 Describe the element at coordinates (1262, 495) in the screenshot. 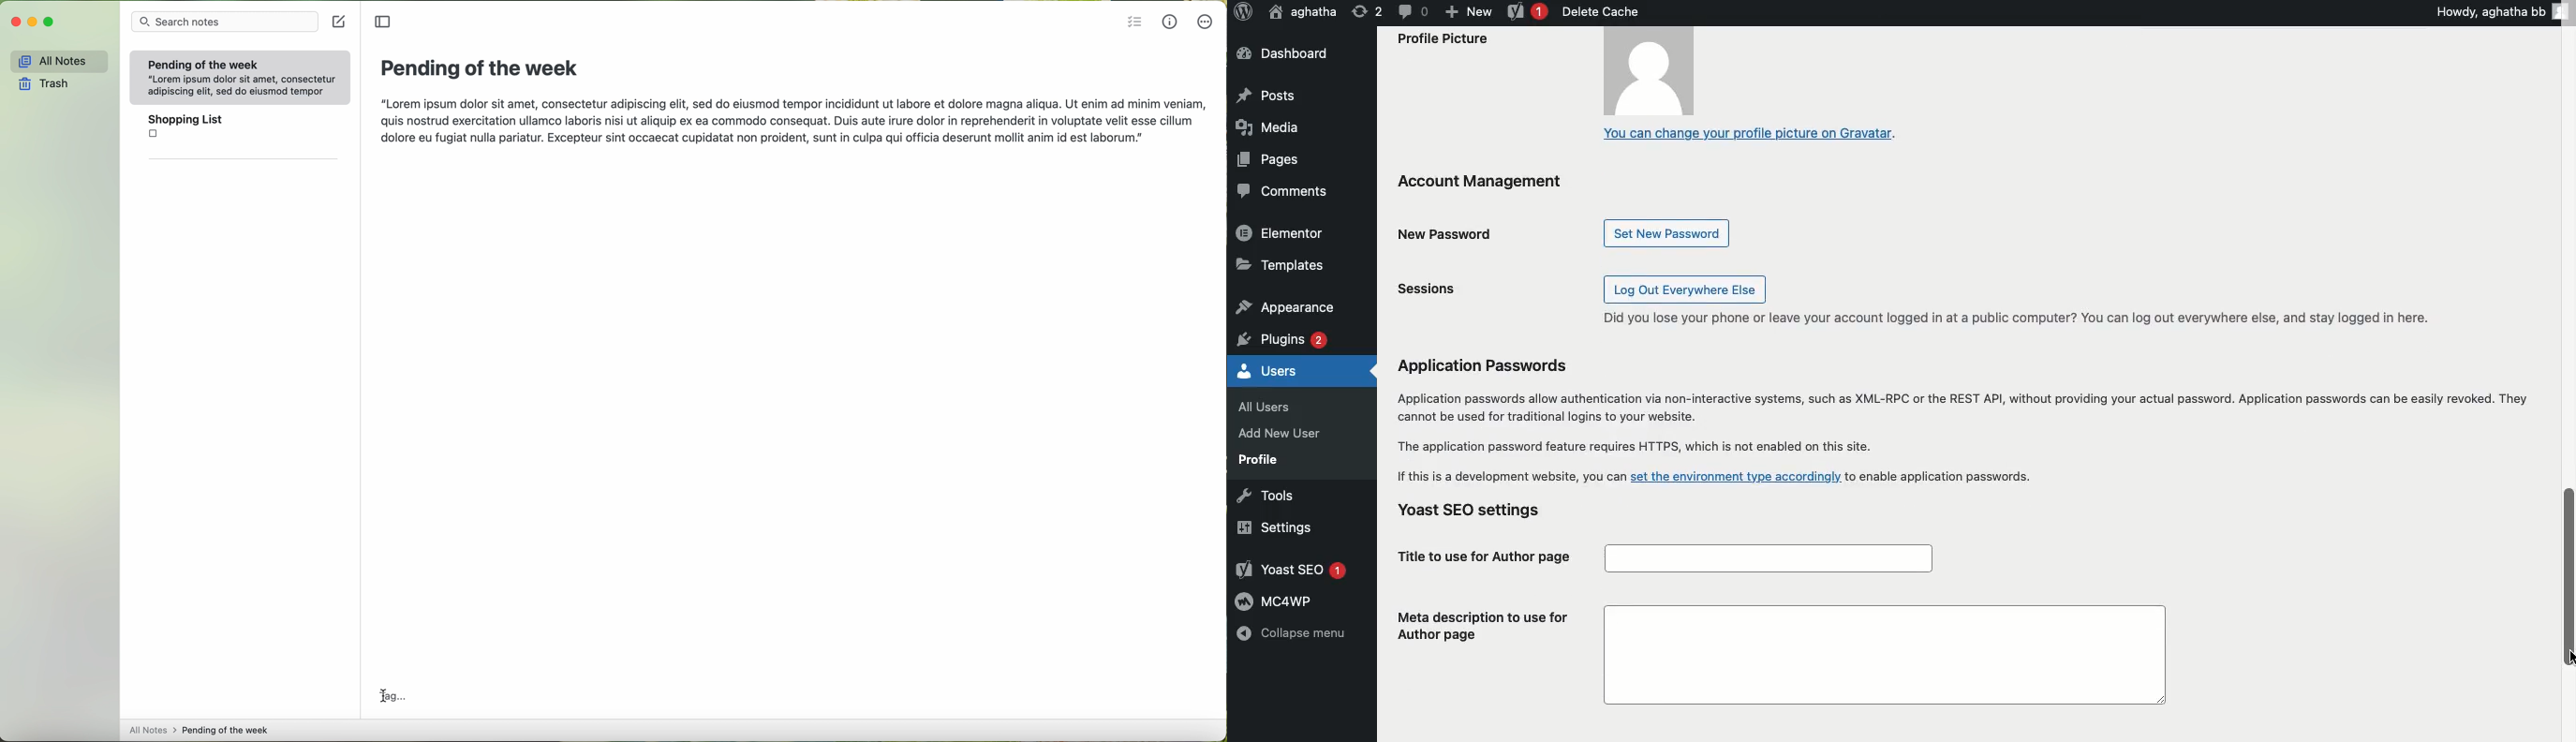

I see `Tools` at that location.